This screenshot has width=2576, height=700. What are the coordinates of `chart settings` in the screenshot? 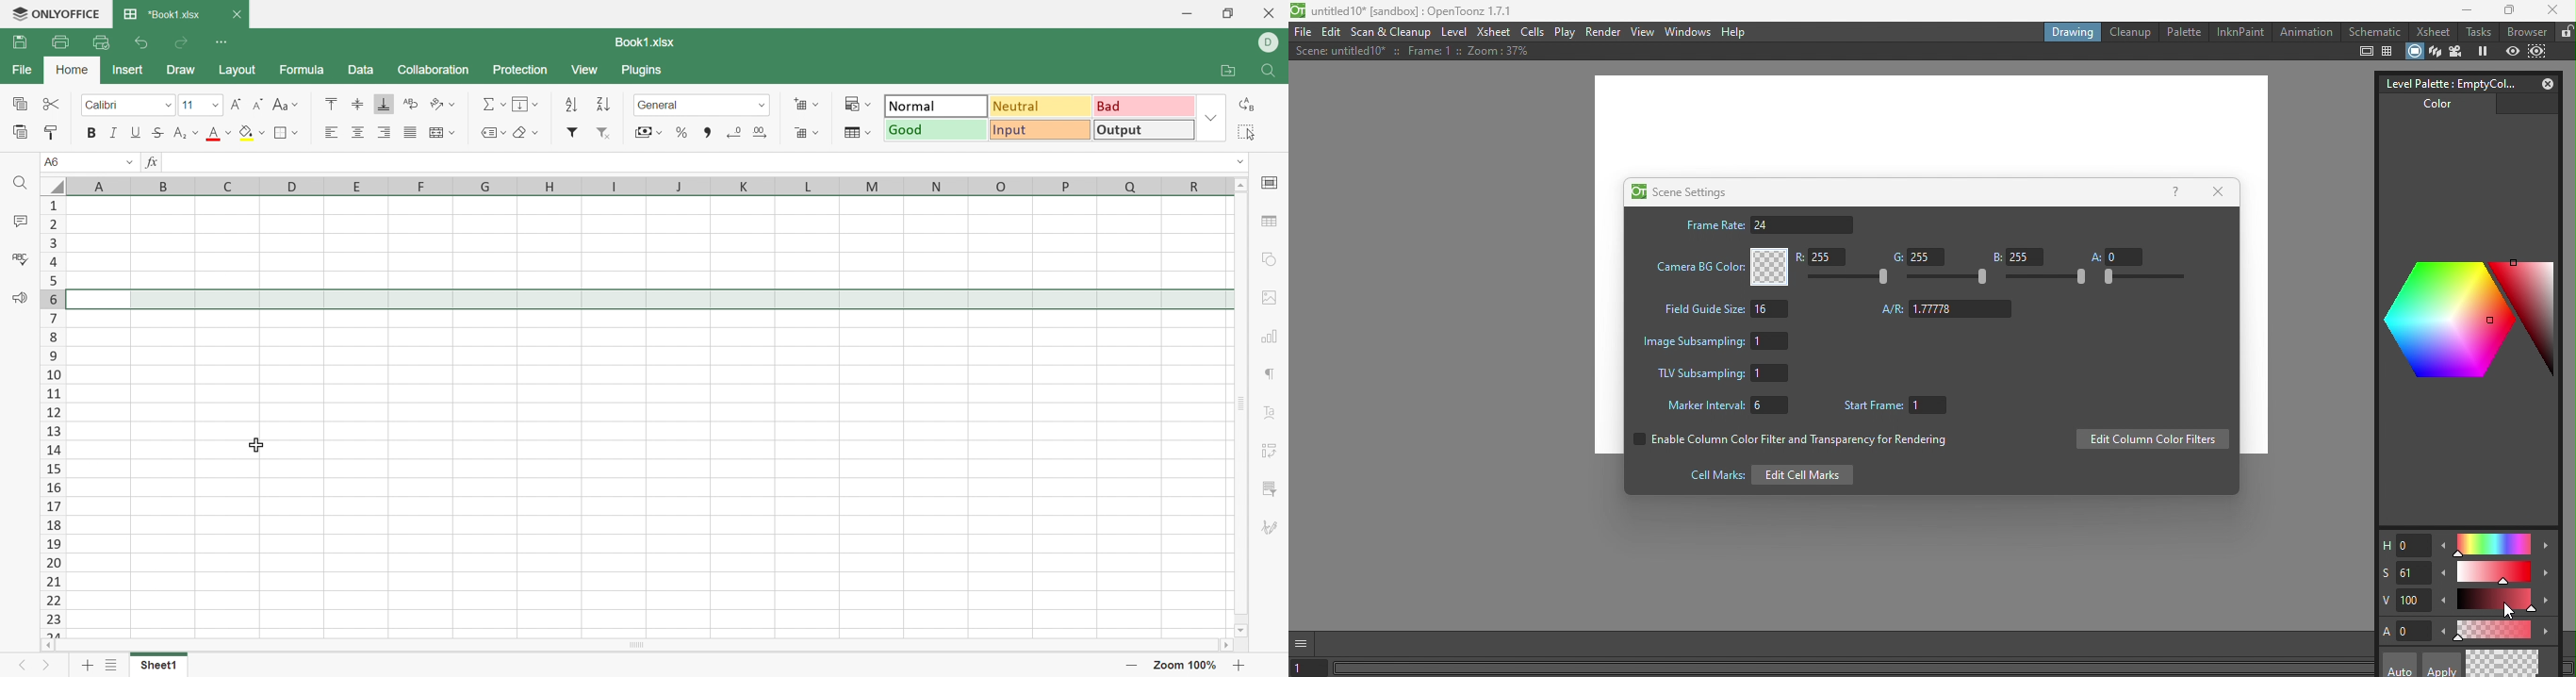 It's located at (1270, 338).